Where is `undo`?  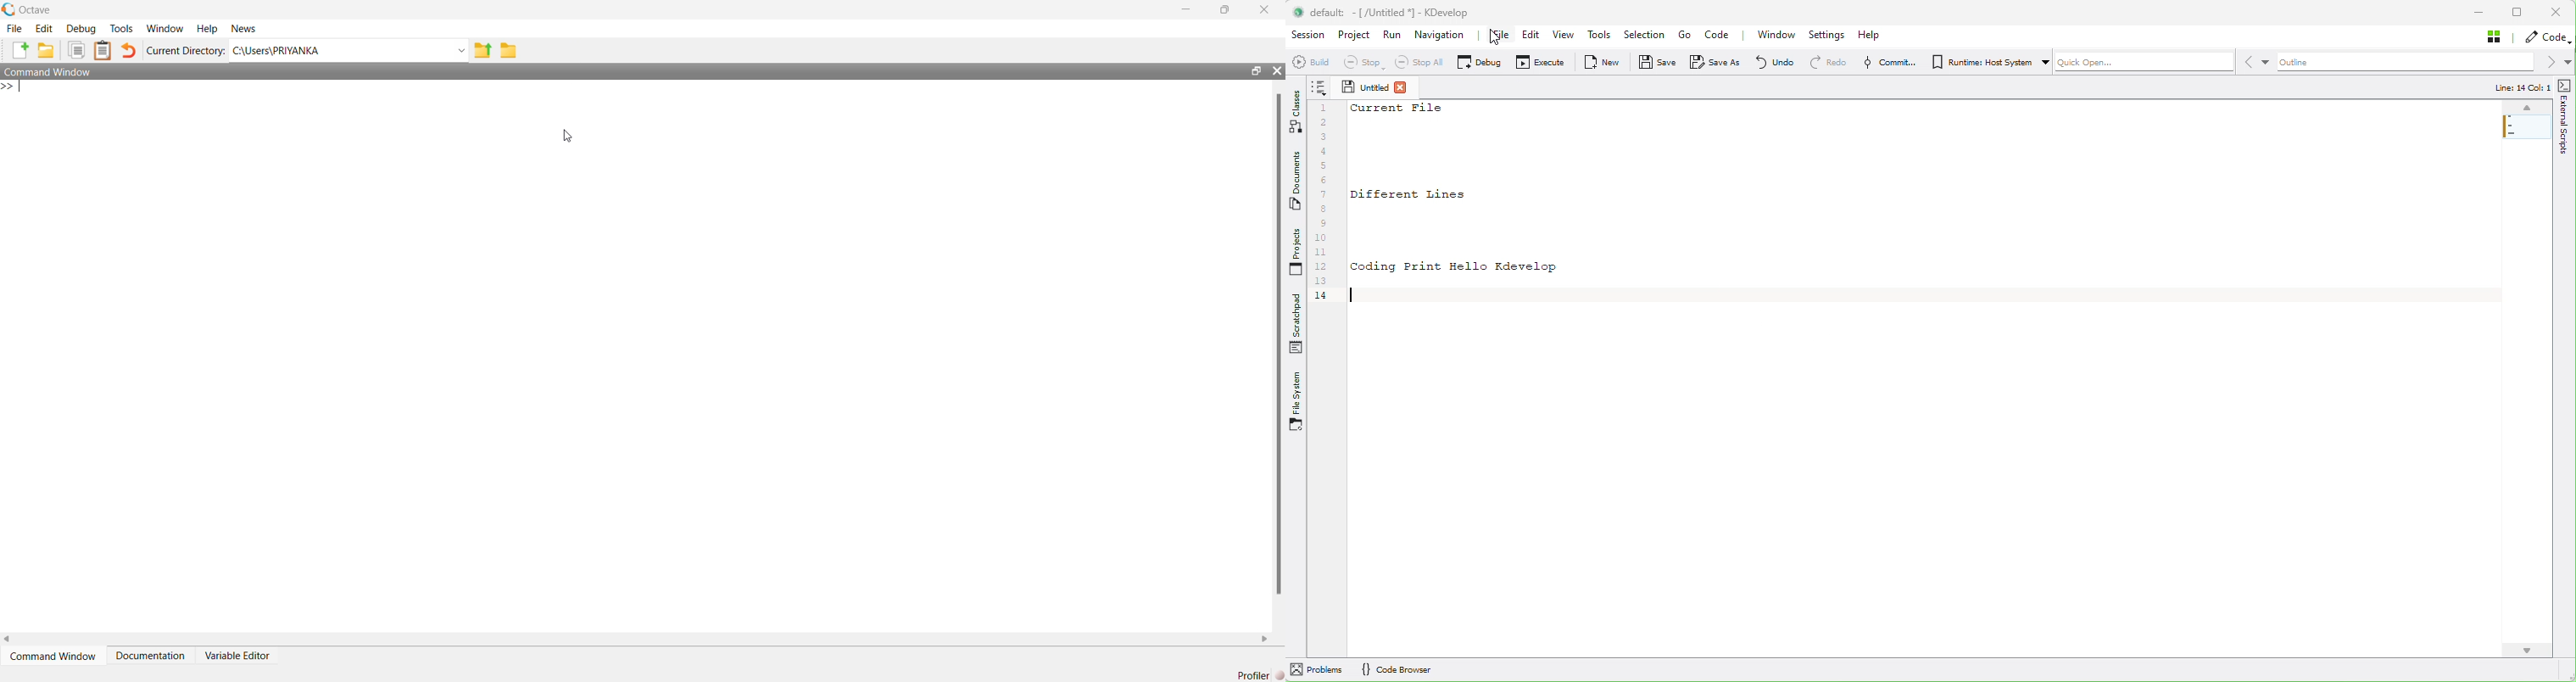
undo is located at coordinates (1773, 62).